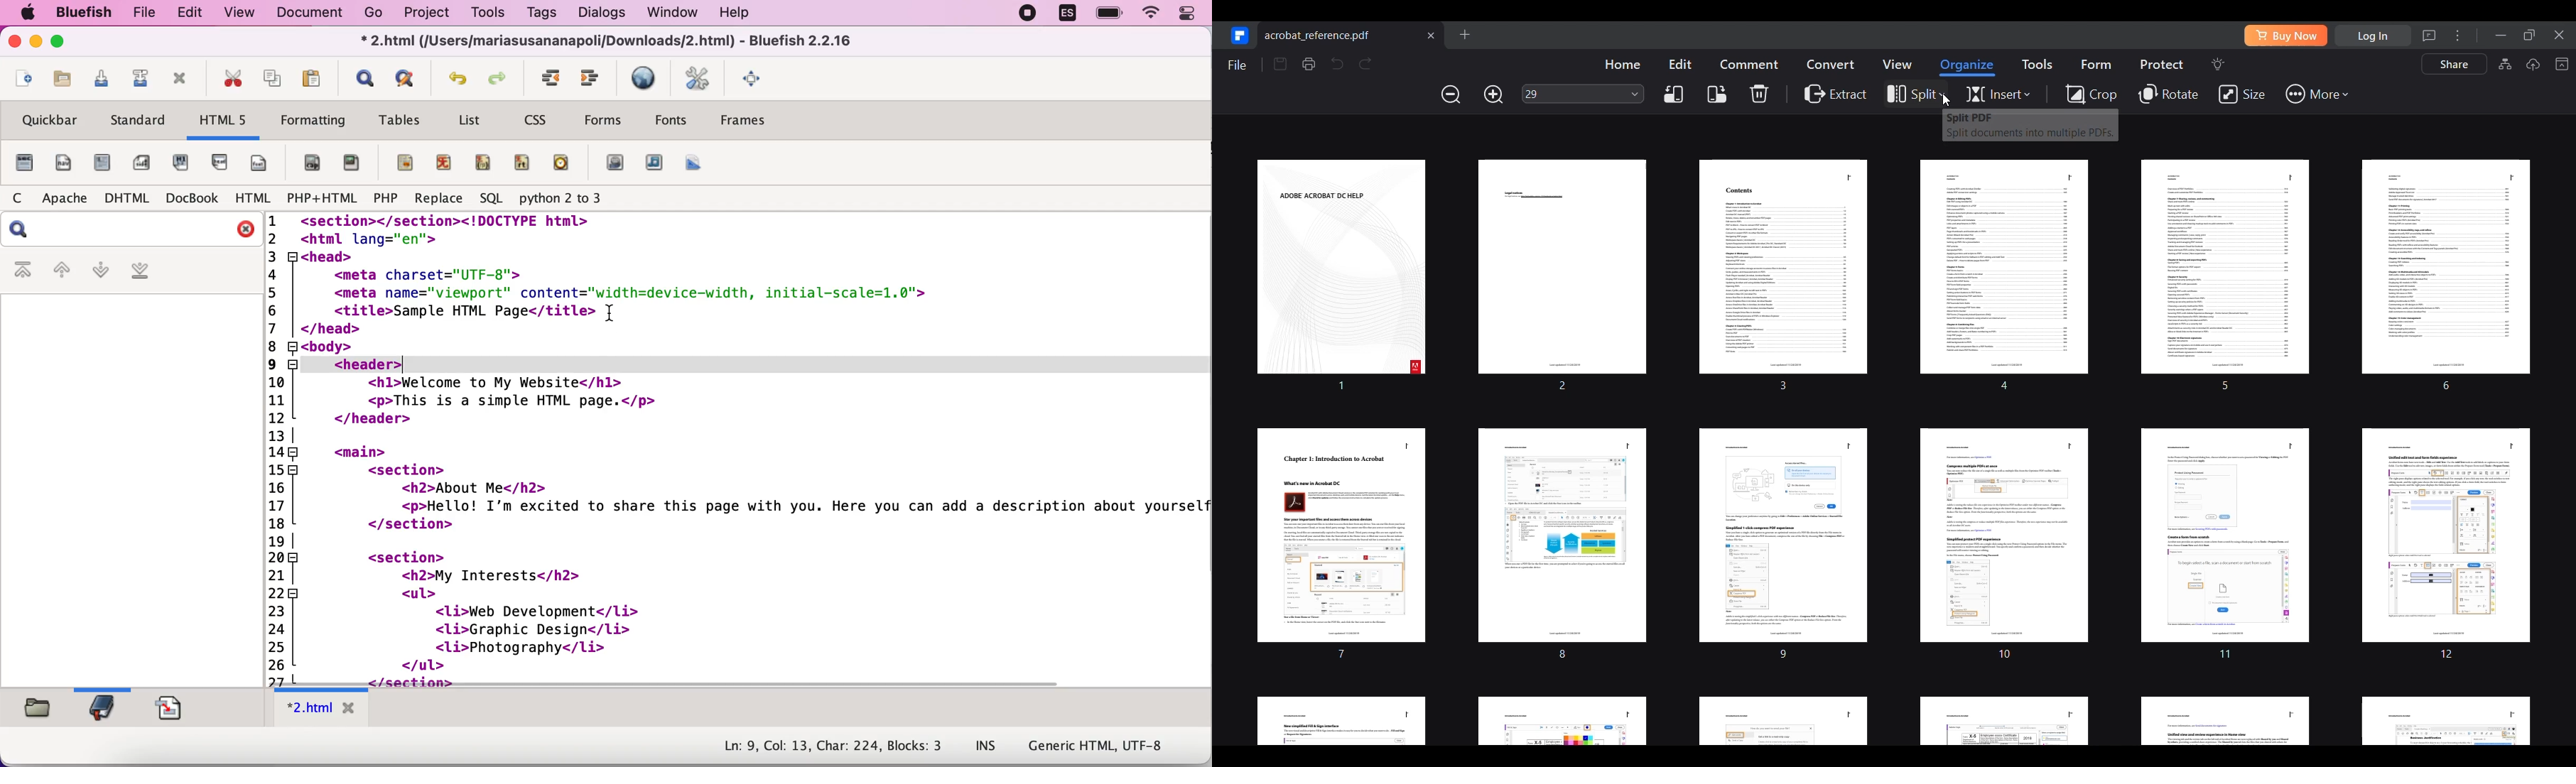 The width and height of the screenshot is (2576, 784). I want to click on open file, so click(63, 80).